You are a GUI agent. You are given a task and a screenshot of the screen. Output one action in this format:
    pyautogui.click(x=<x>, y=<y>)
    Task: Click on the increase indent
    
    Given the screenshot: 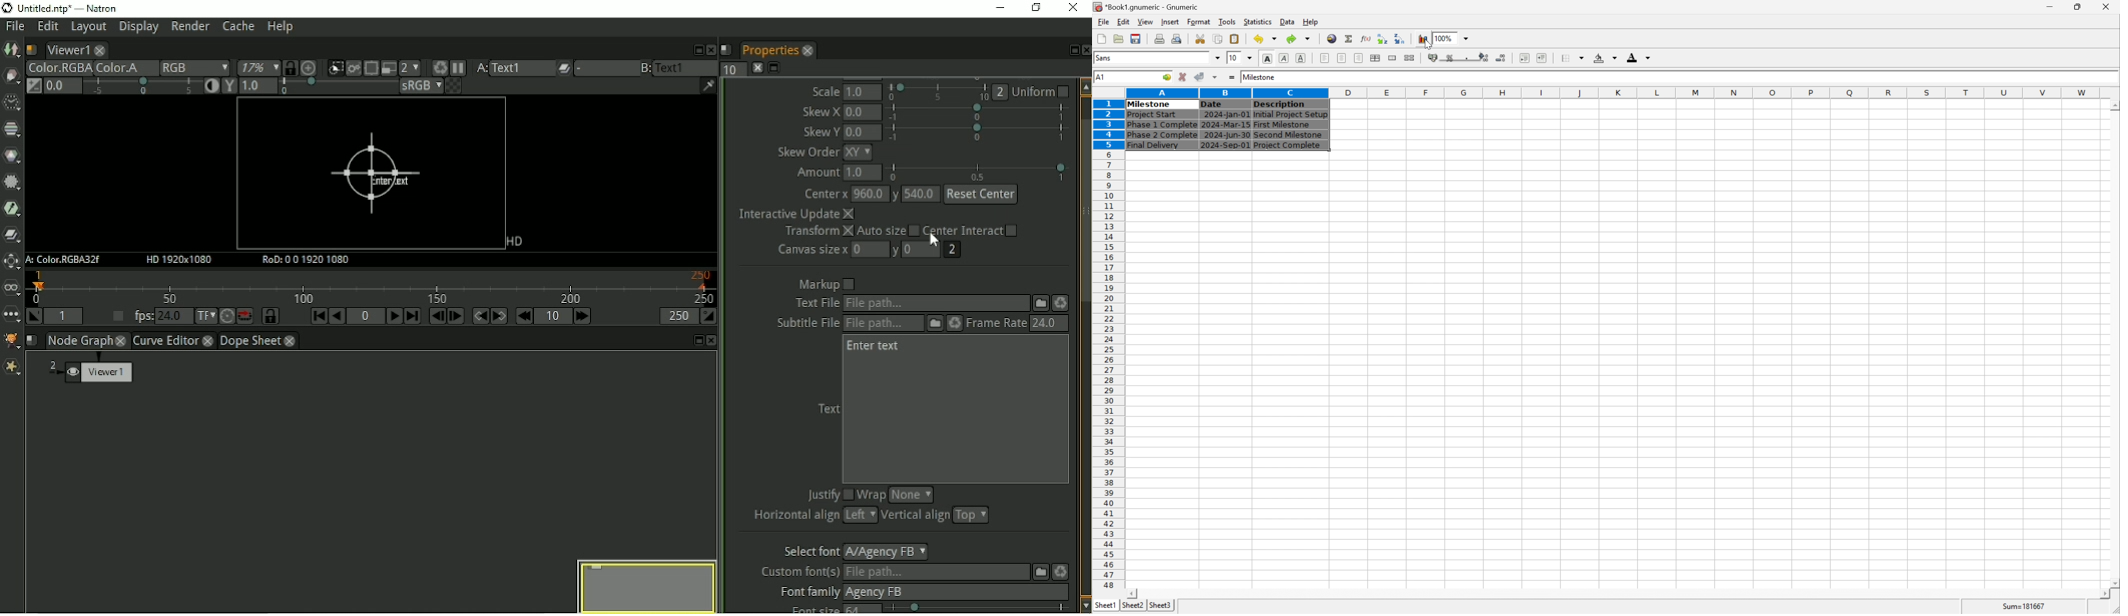 What is the action you would take?
    pyautogui.click(x=1544, y=58)
    